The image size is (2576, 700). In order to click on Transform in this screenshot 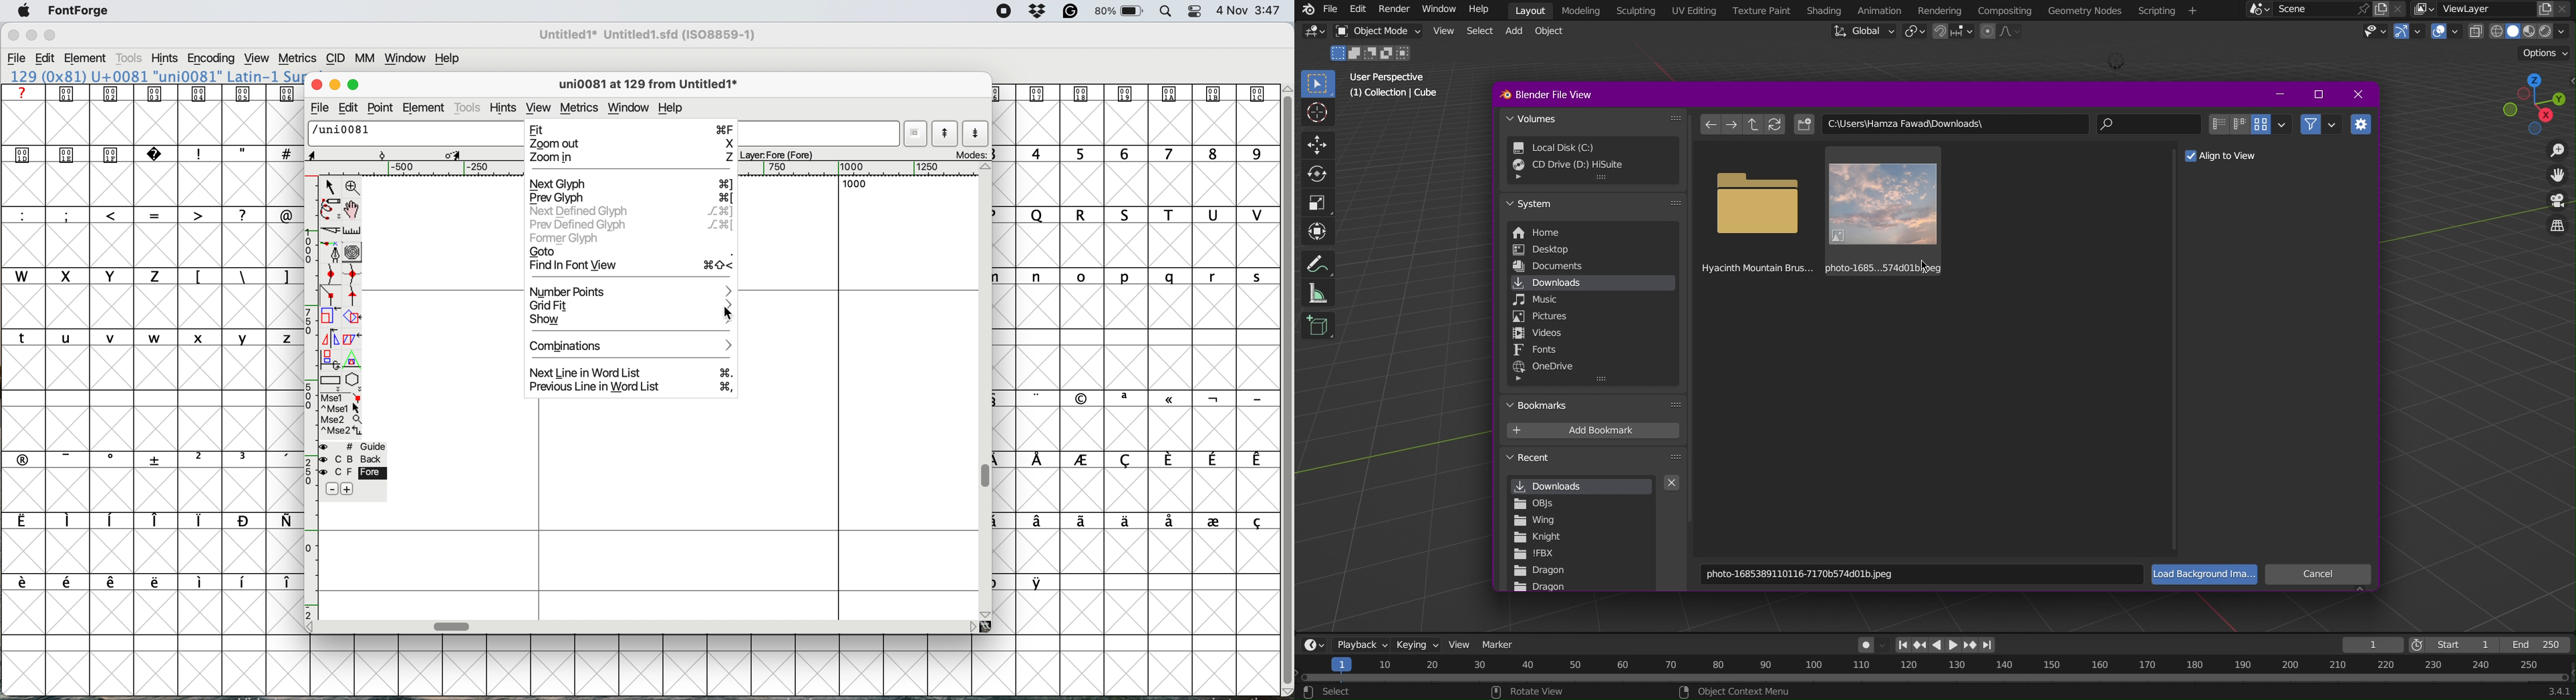, I will do `click(1316, 230)`.